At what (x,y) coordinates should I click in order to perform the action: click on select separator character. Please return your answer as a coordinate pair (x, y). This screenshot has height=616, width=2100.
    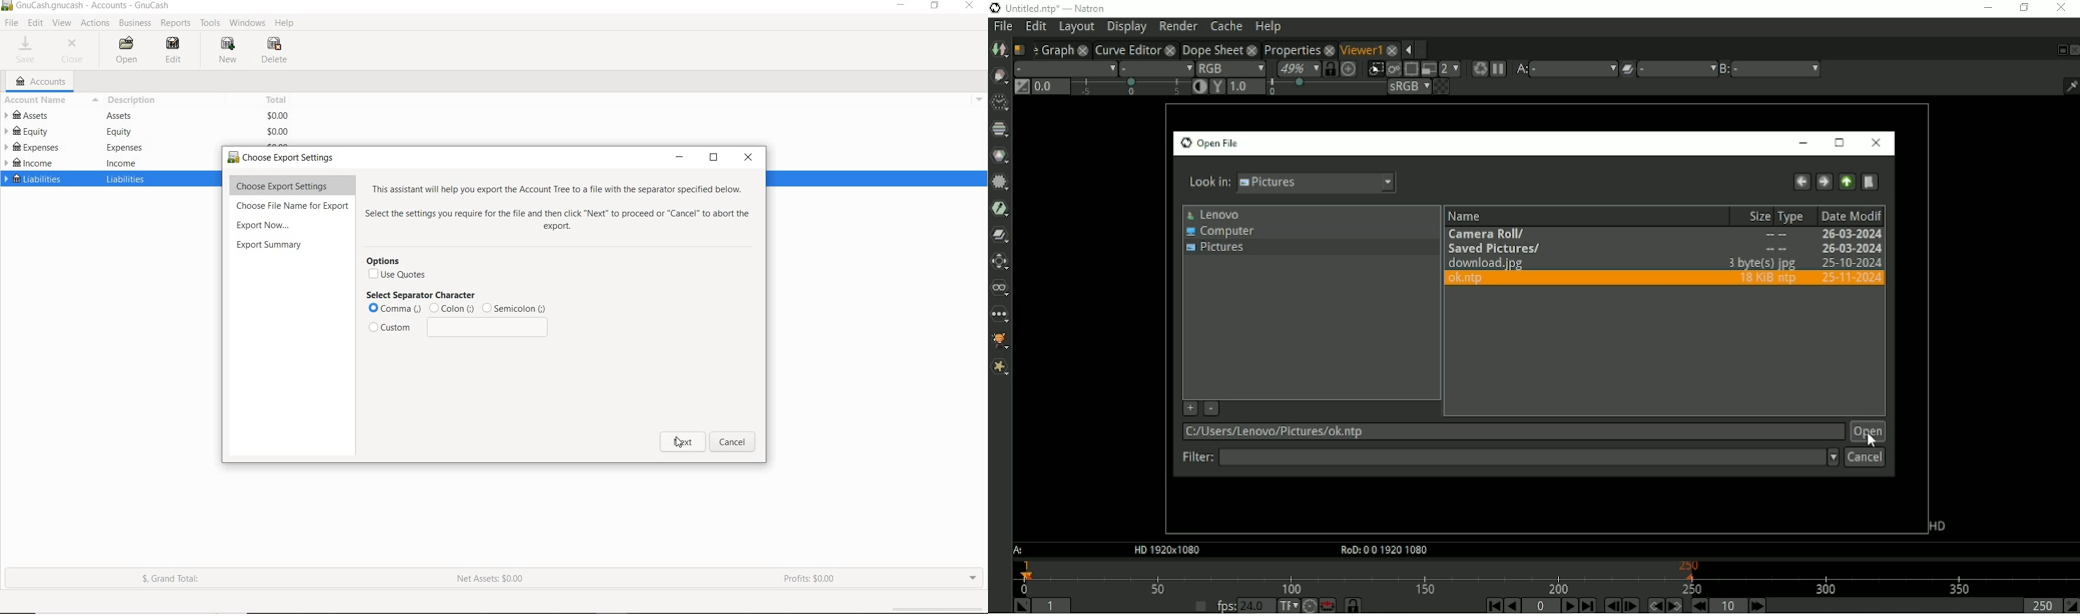
    Looking at the image, I should click on (460, 315).